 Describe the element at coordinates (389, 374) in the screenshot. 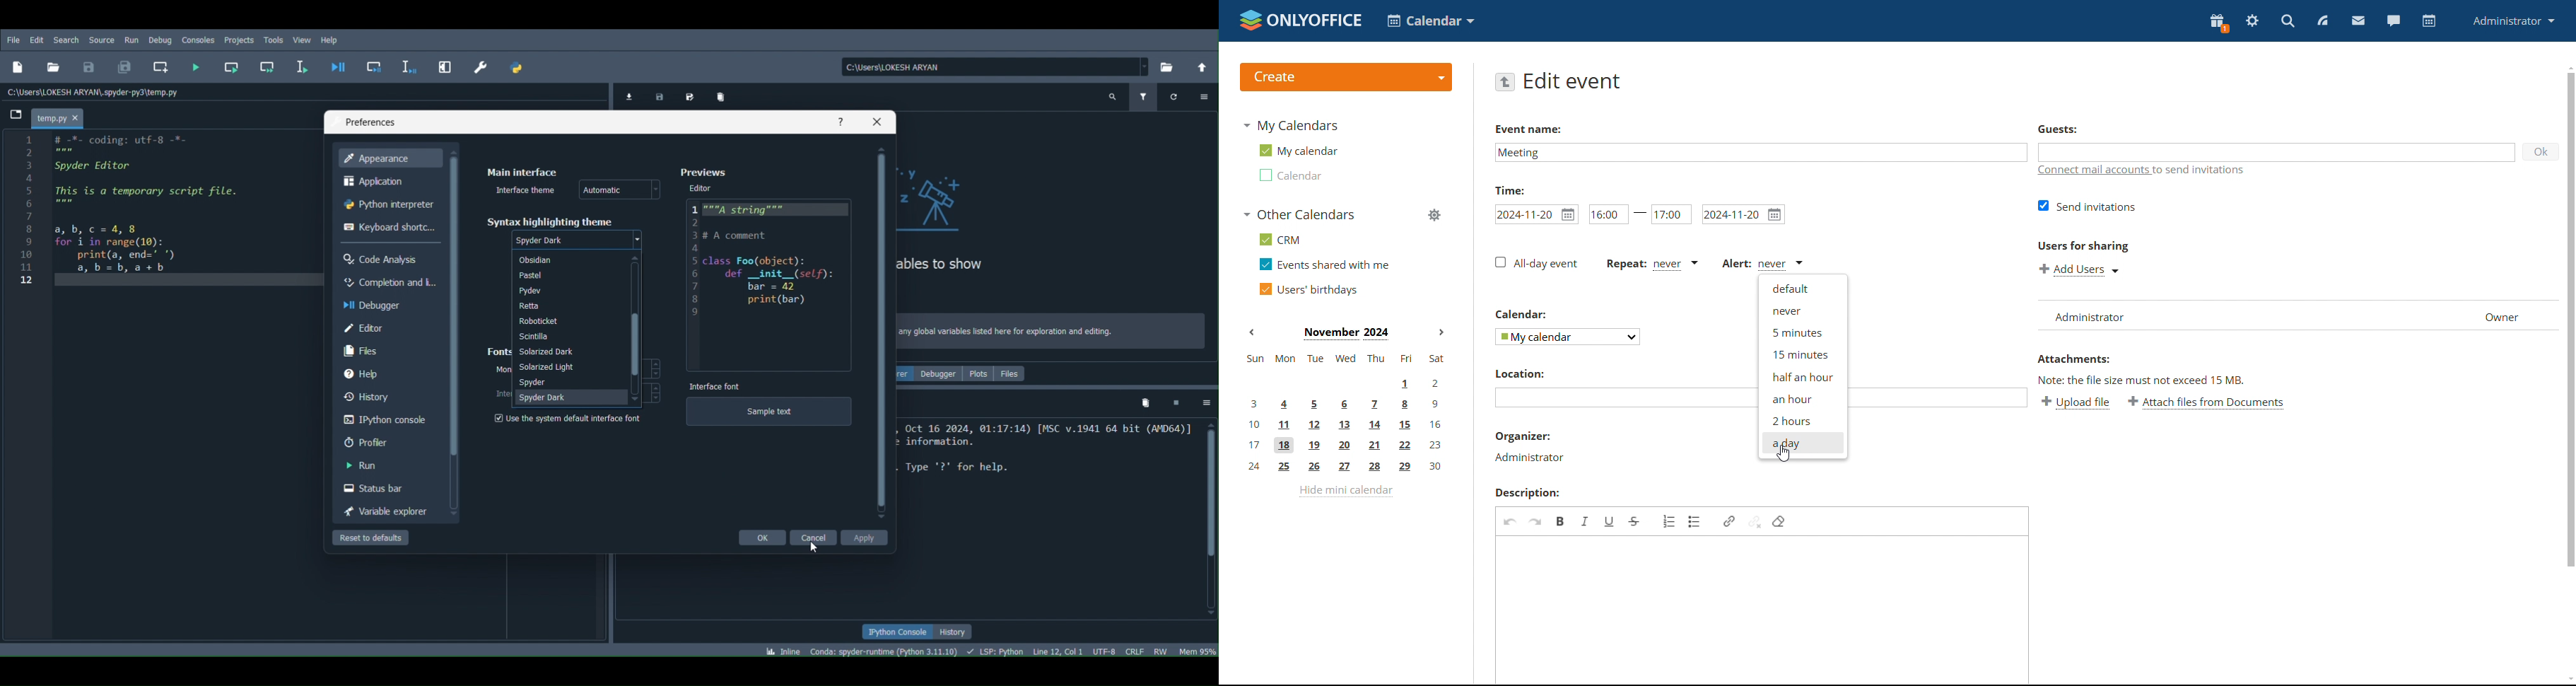

I see `Help` at that location.